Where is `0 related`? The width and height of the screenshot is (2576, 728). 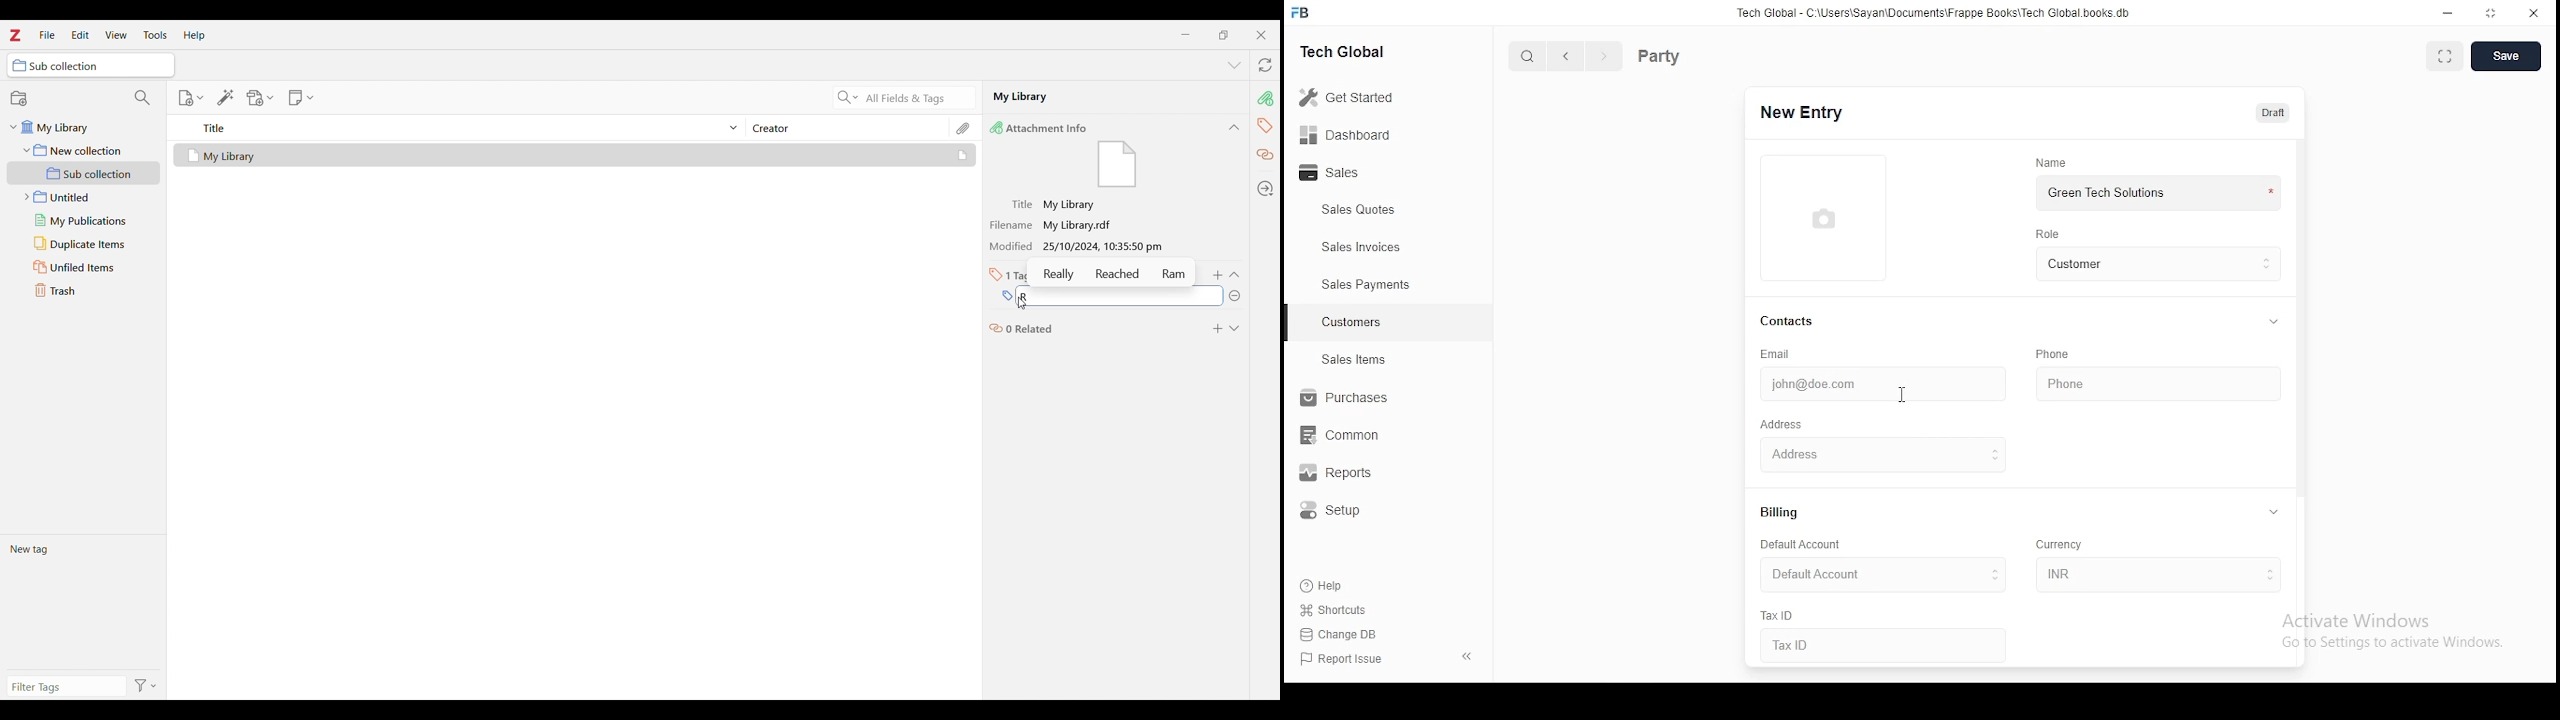 0 related is located at coordinates (1022, 327).